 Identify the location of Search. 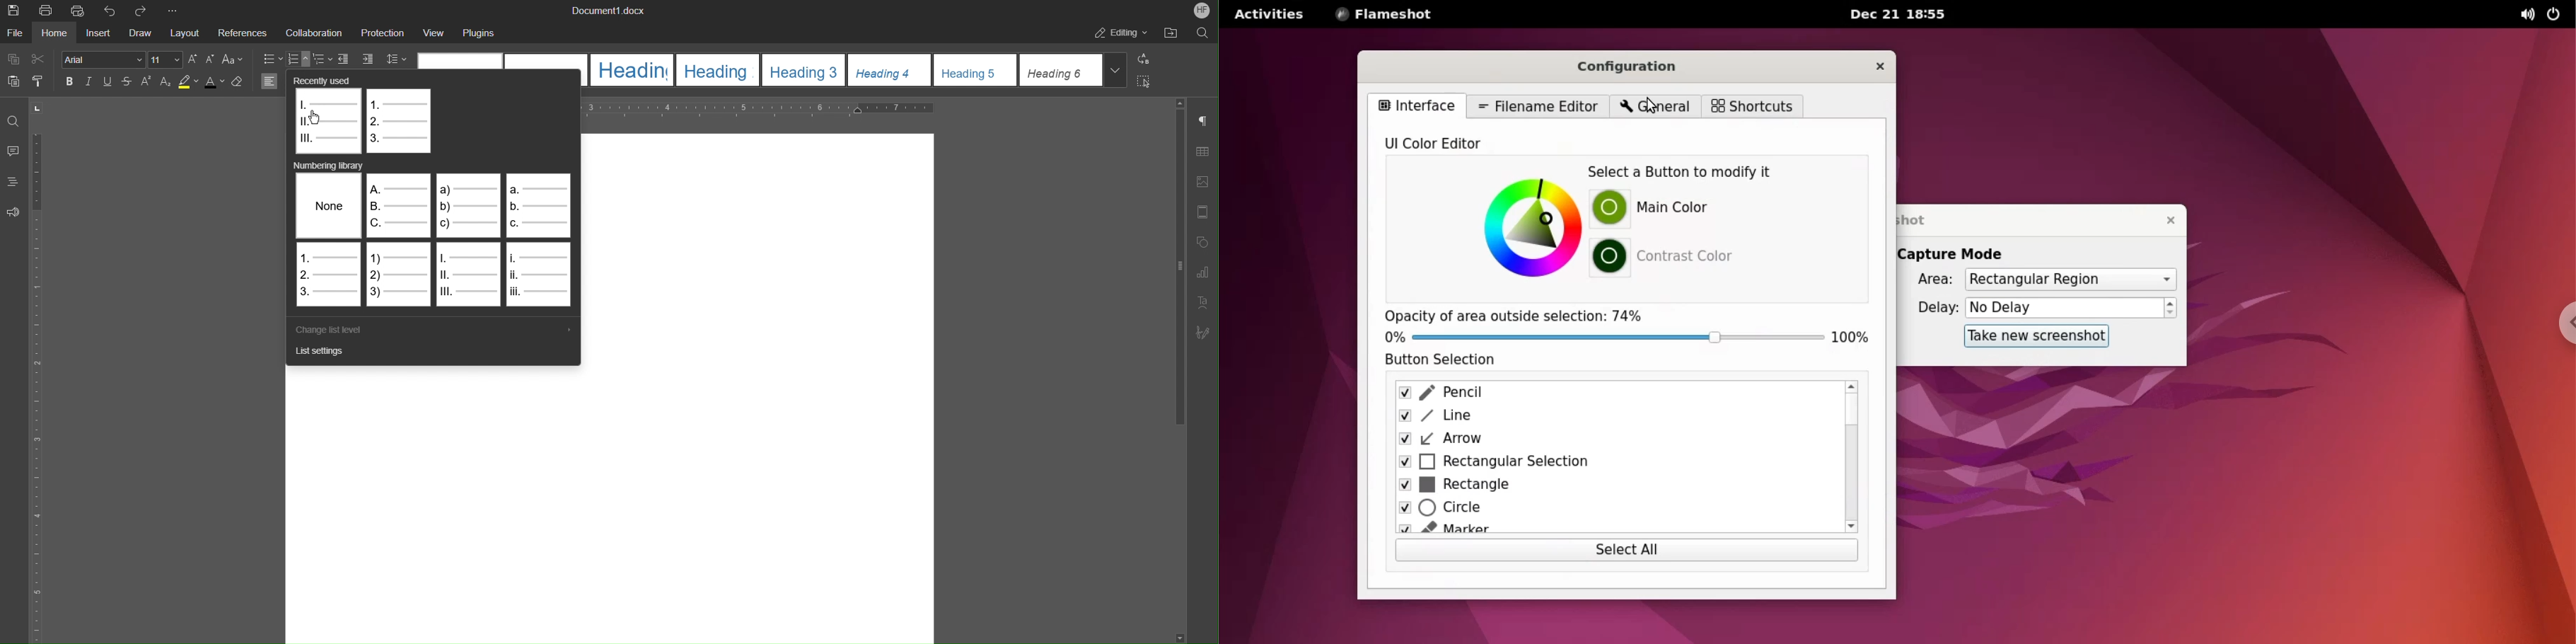
(1204, 33).